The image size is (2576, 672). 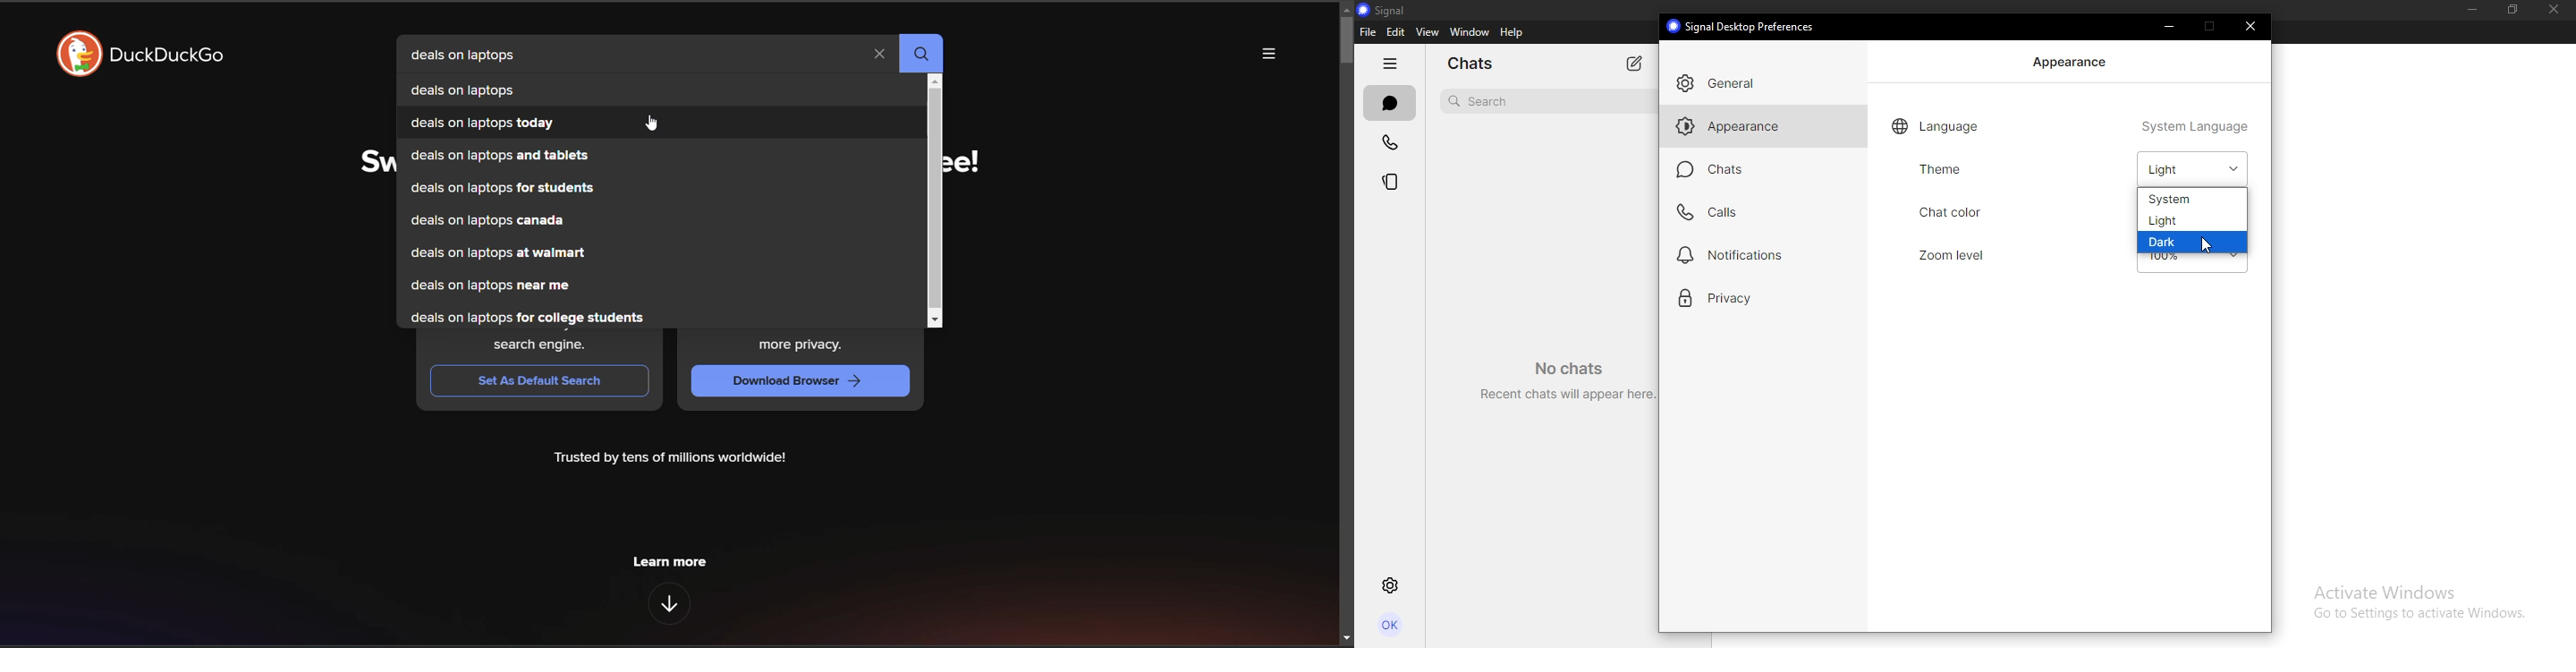 What do you see at coordinates (504, 190) in the screenshot?
I see `deals on laptops for students` at bounding box center [504, 190].